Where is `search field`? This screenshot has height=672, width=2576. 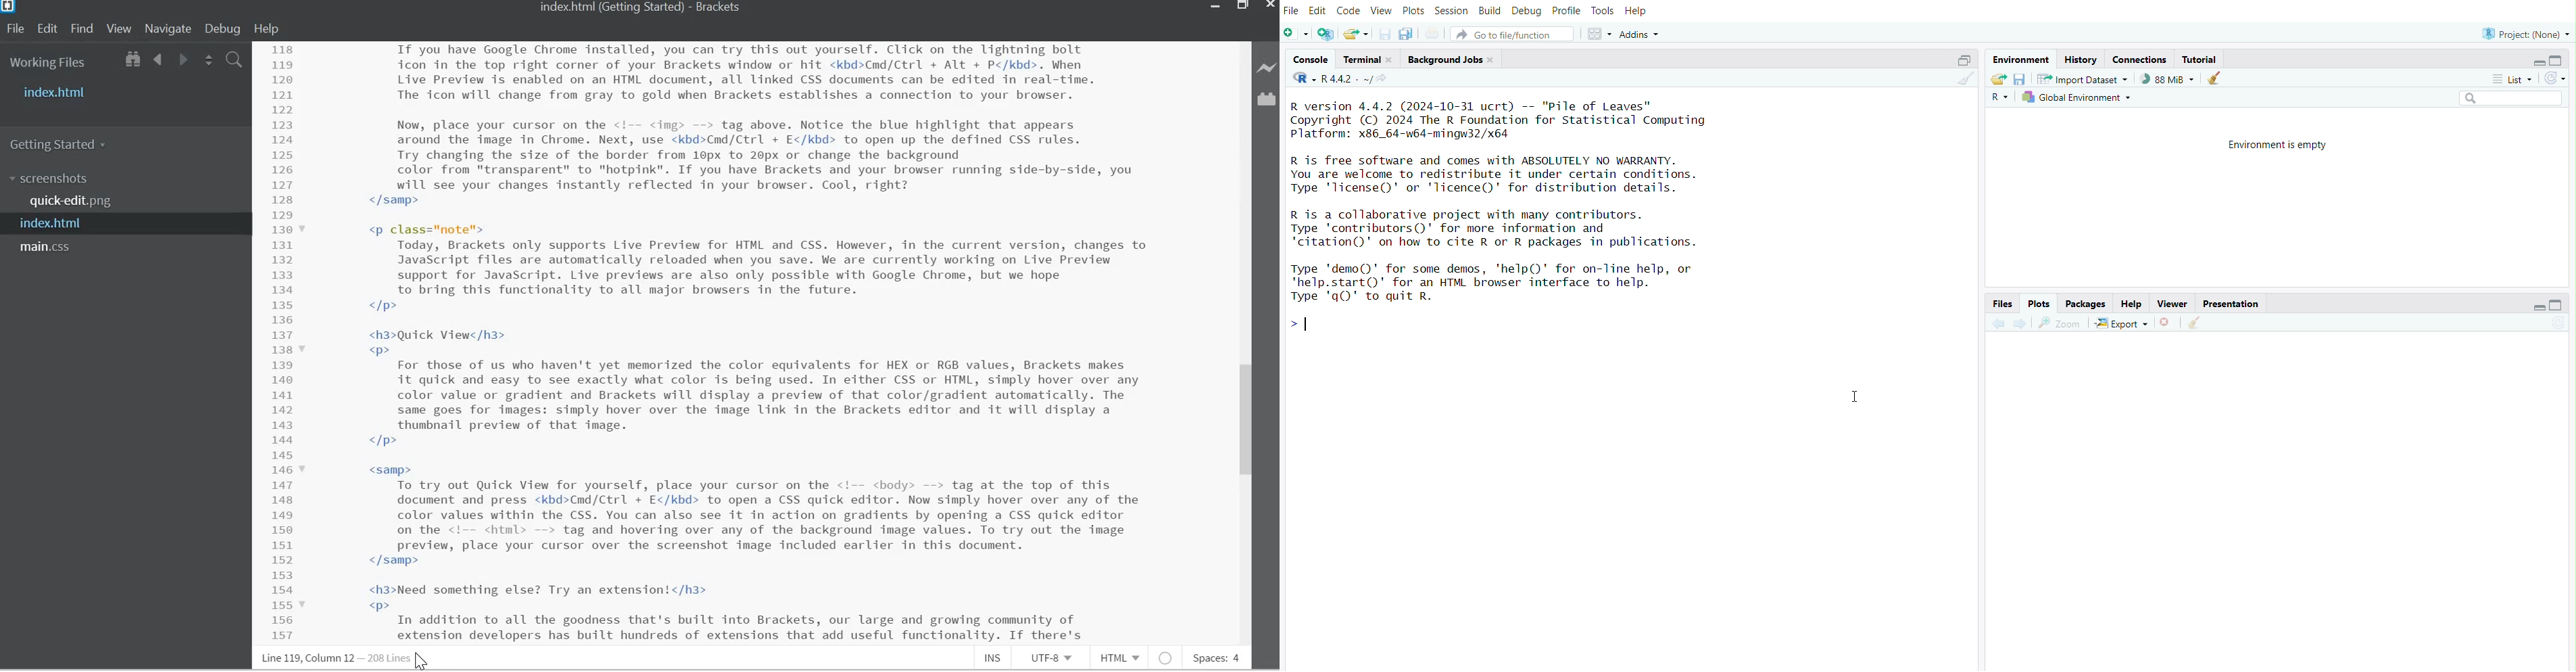 search field is located at coordinates (2512, 98).